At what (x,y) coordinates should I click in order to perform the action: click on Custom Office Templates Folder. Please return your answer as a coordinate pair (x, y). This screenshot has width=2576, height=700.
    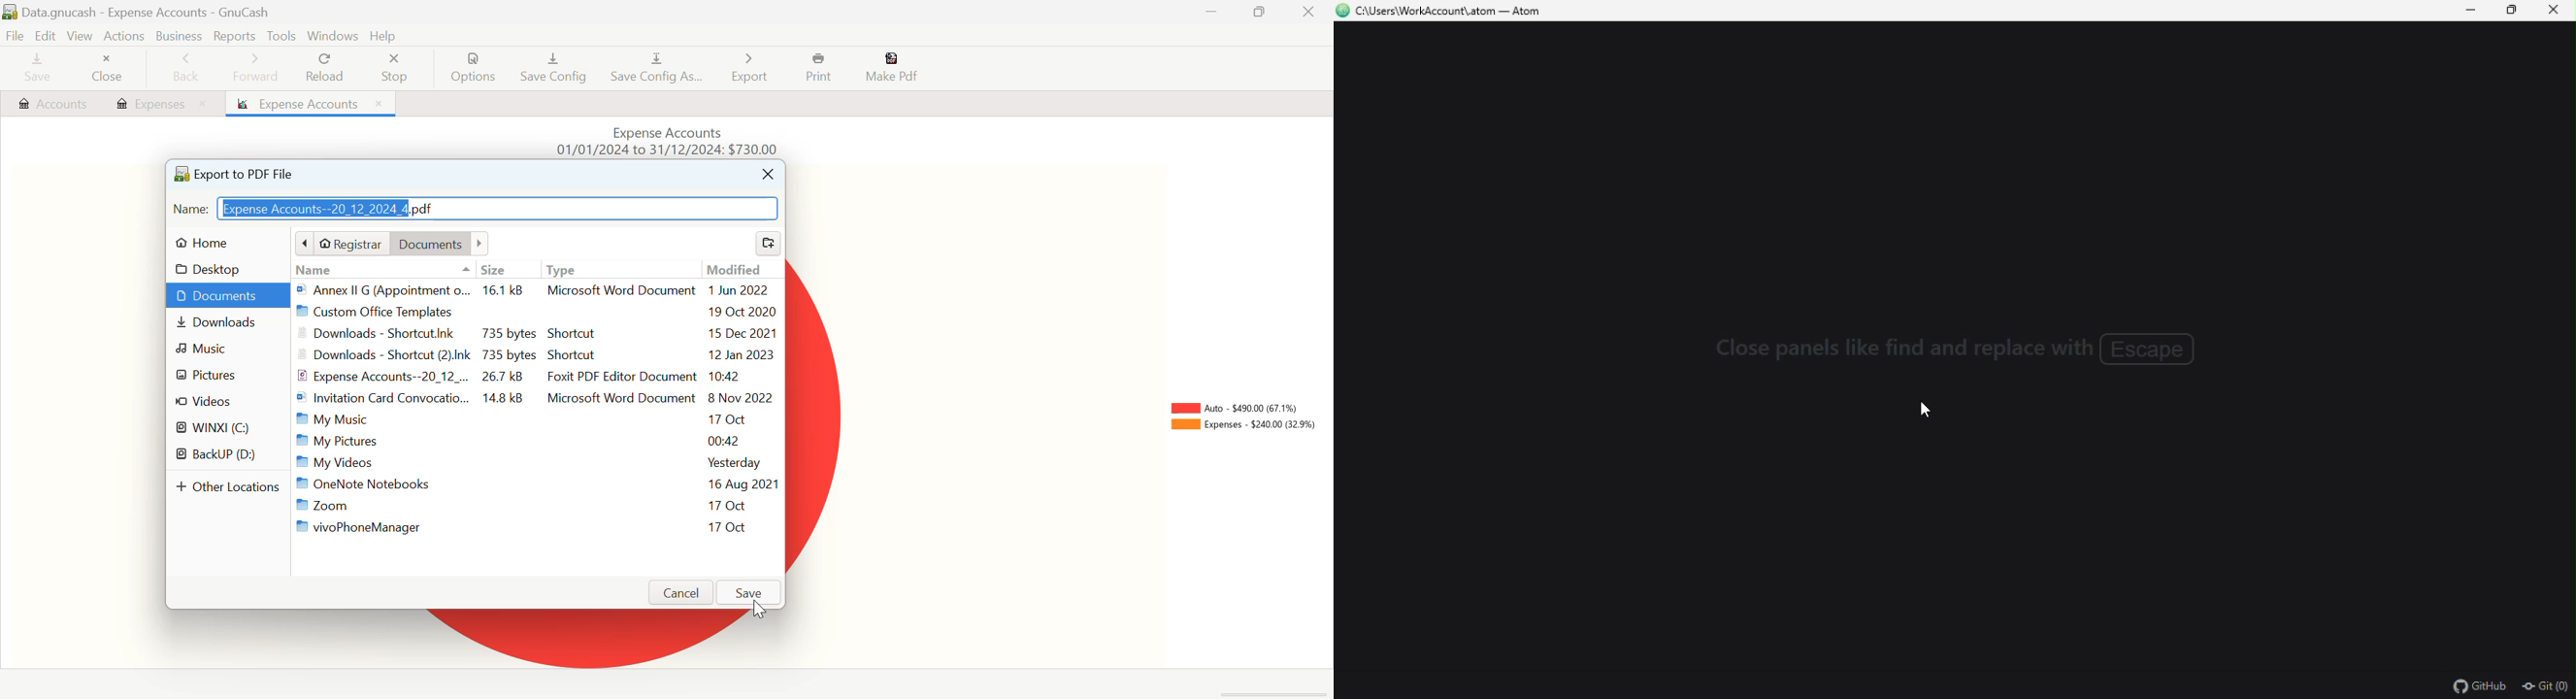
    Looking at the image, I should click on (539, 311).